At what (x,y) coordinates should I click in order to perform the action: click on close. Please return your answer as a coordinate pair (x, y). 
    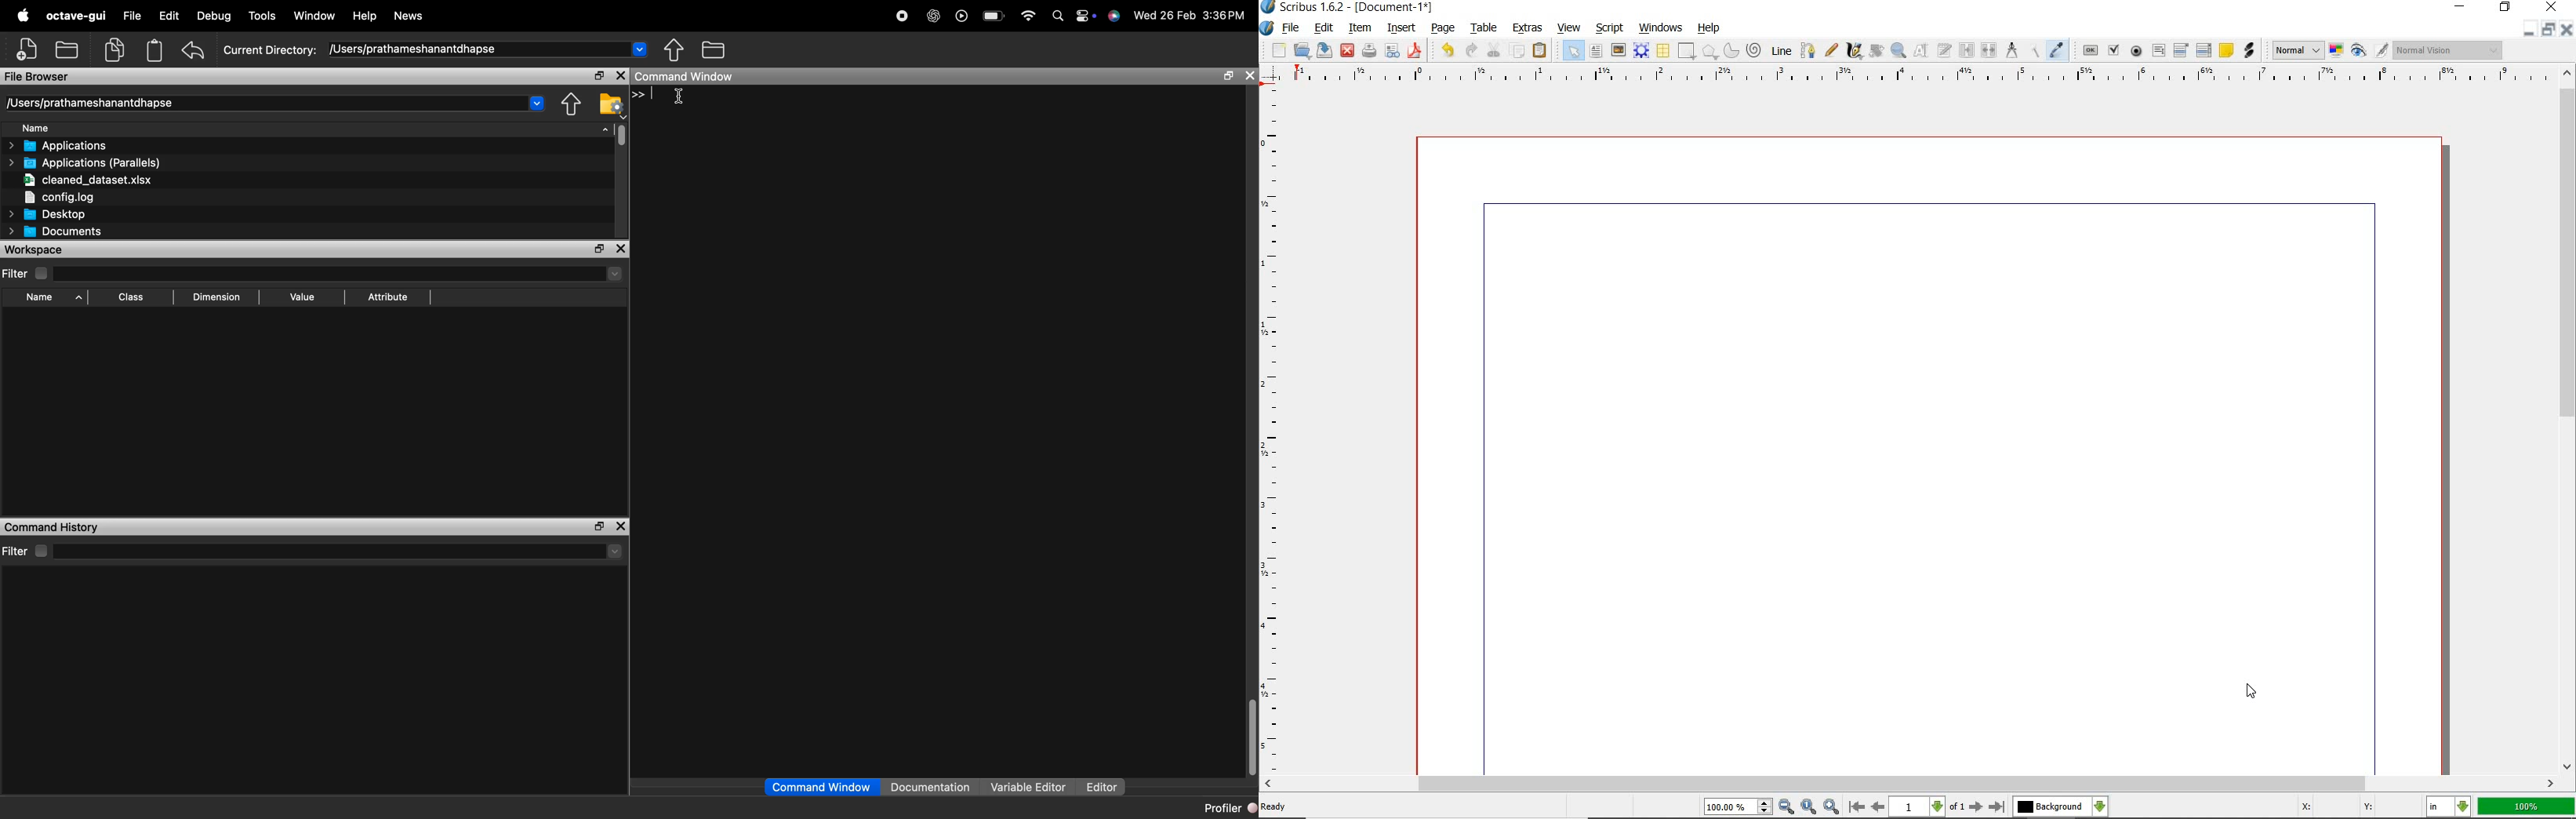
    Looking at the image, I should click on (620, 249).